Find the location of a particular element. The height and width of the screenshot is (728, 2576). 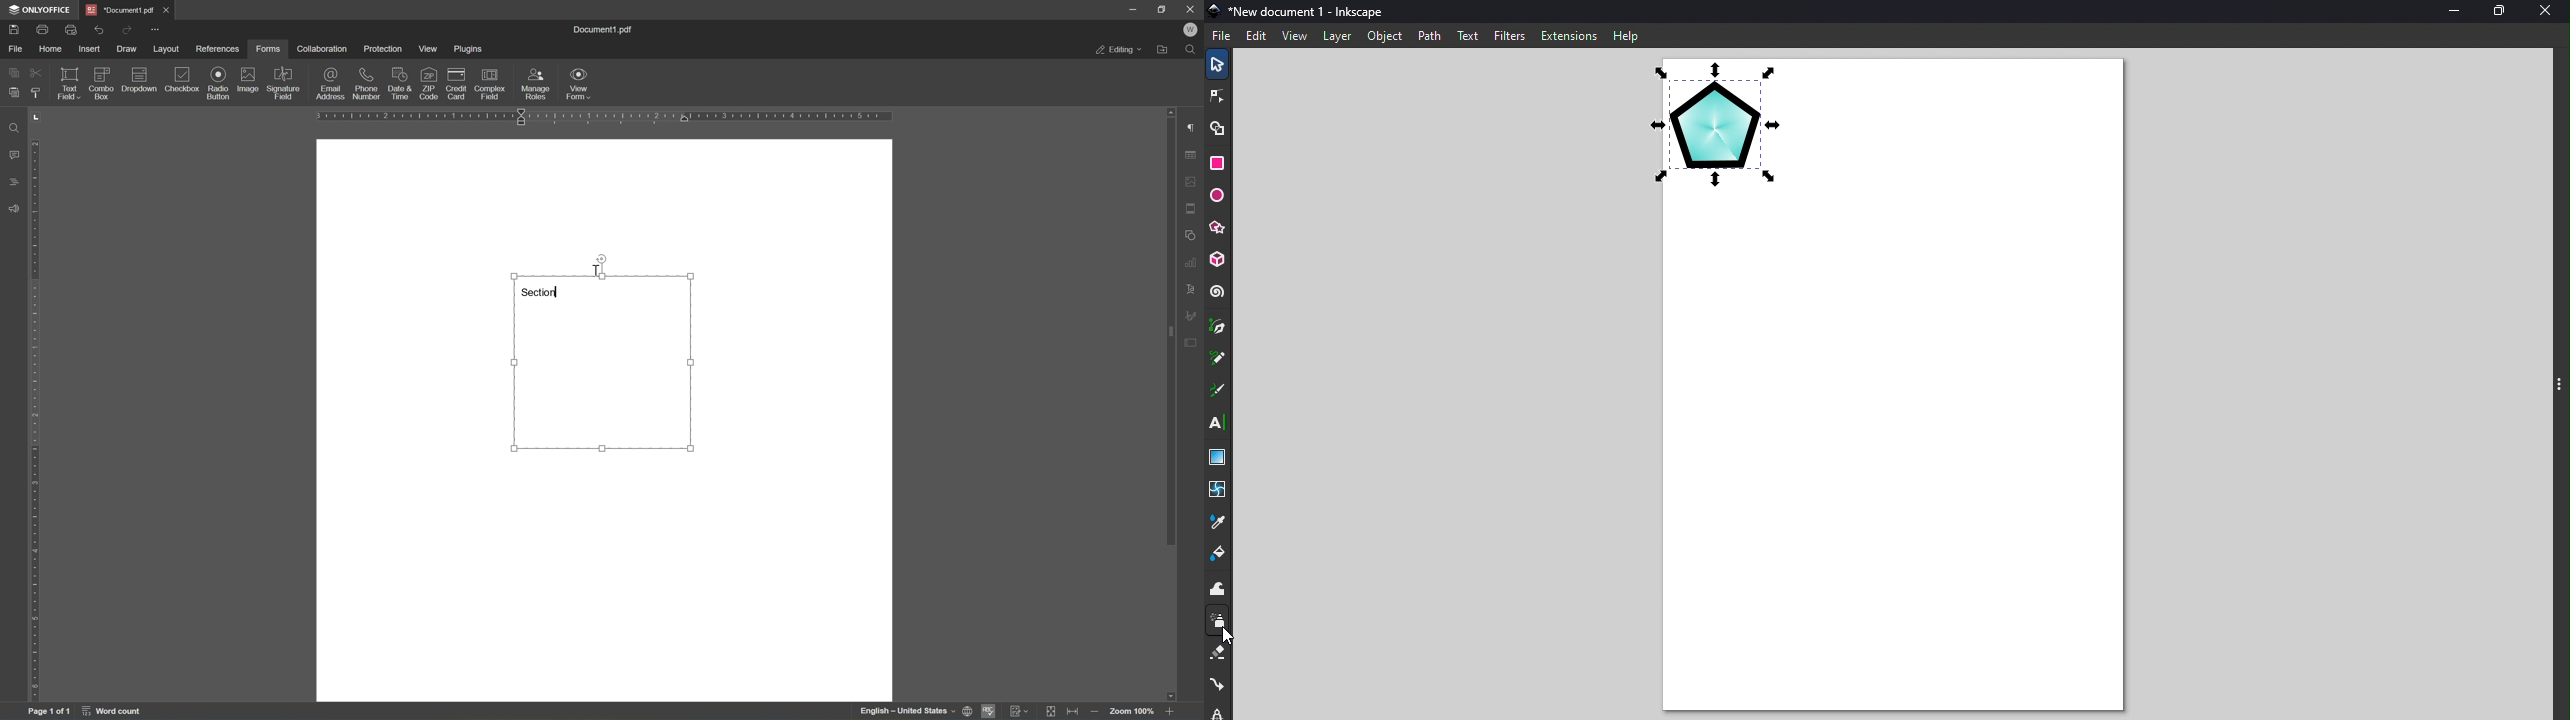

signature settings is located at coordinates (1194, 316).